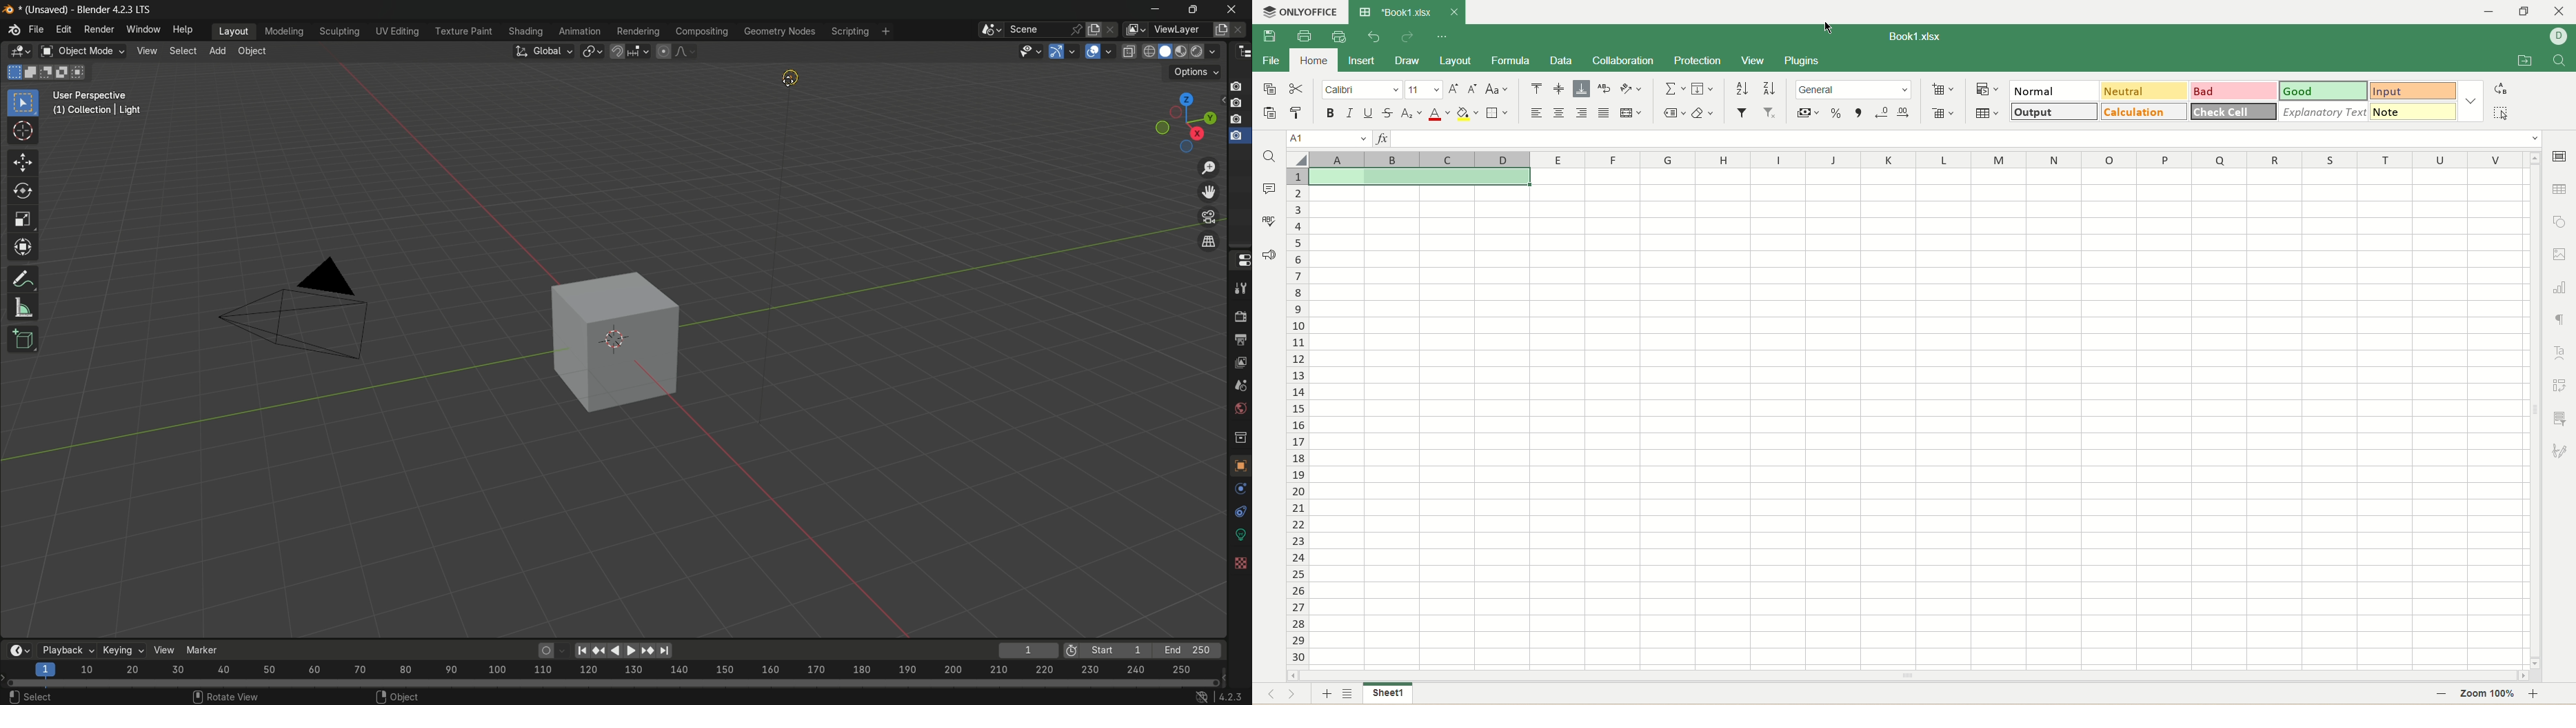  I want to click on proportional editing falloff, so click(687, 51).